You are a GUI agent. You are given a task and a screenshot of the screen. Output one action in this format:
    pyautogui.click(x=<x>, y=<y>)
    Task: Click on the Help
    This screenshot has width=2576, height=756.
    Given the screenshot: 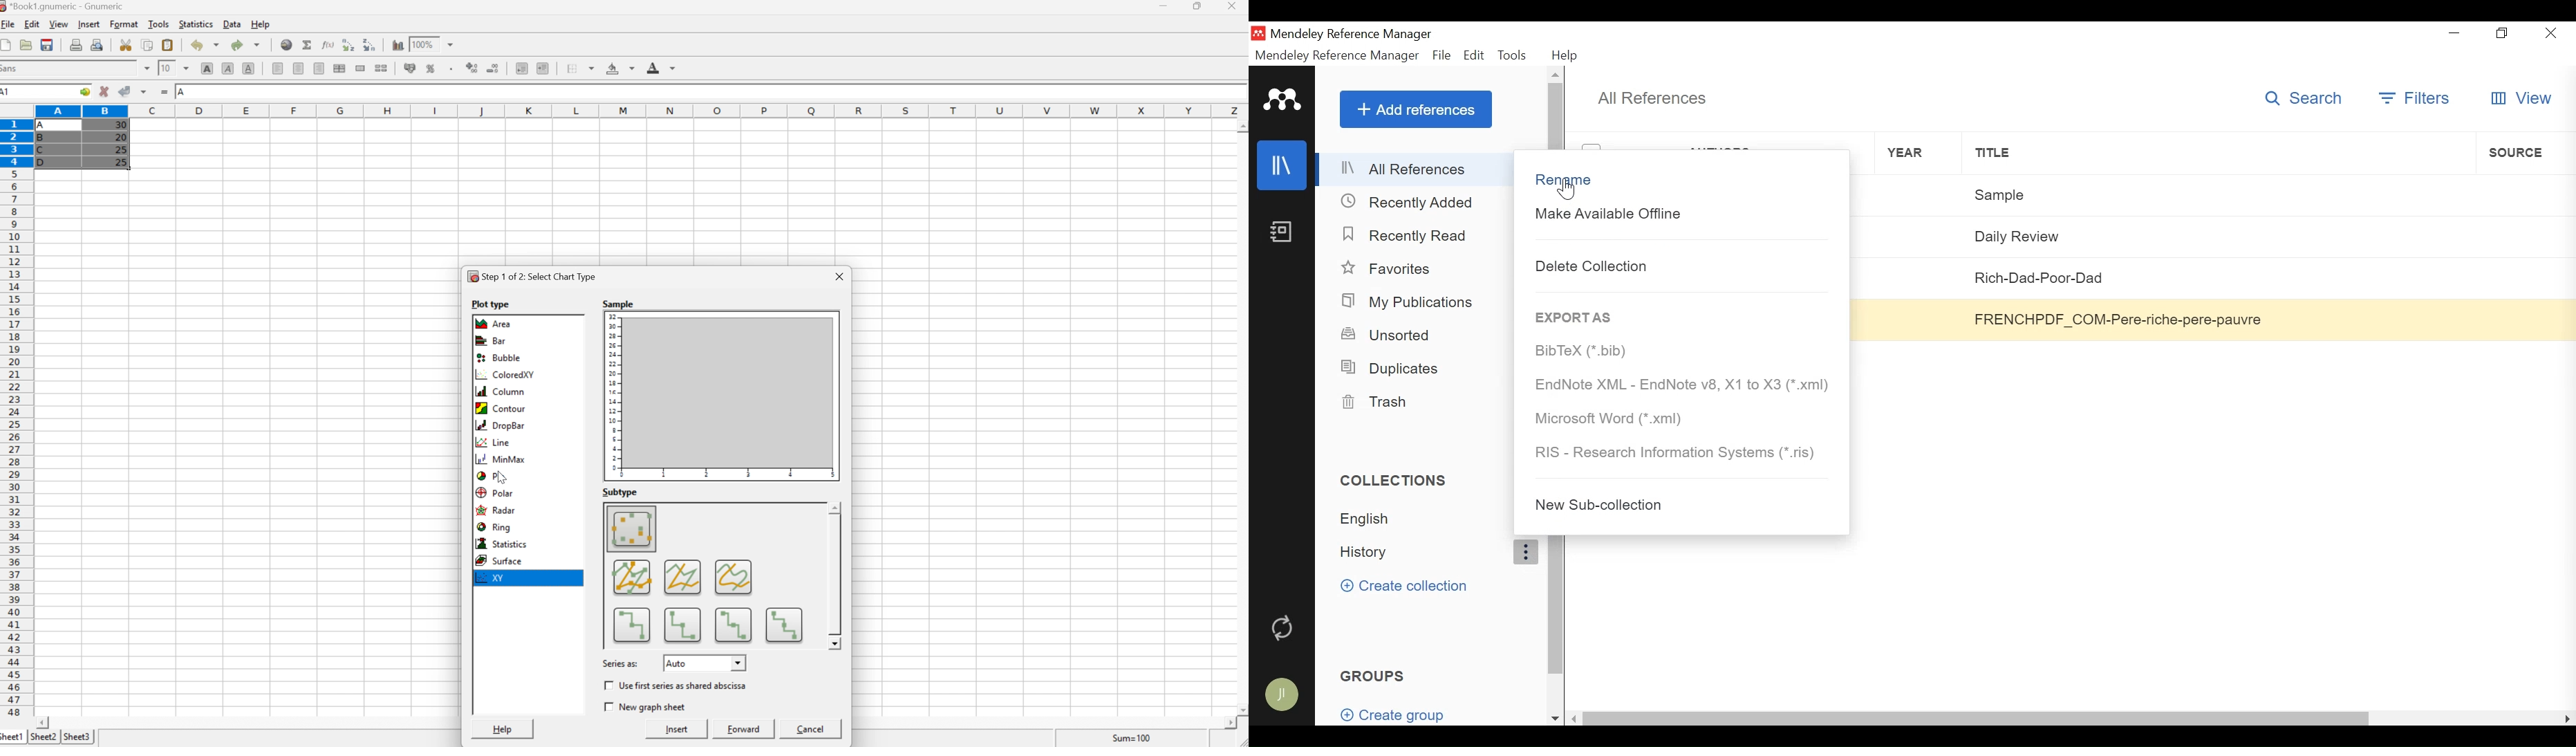 What is the action you would take?
    pyautogui.click(x=504, y=729)
    